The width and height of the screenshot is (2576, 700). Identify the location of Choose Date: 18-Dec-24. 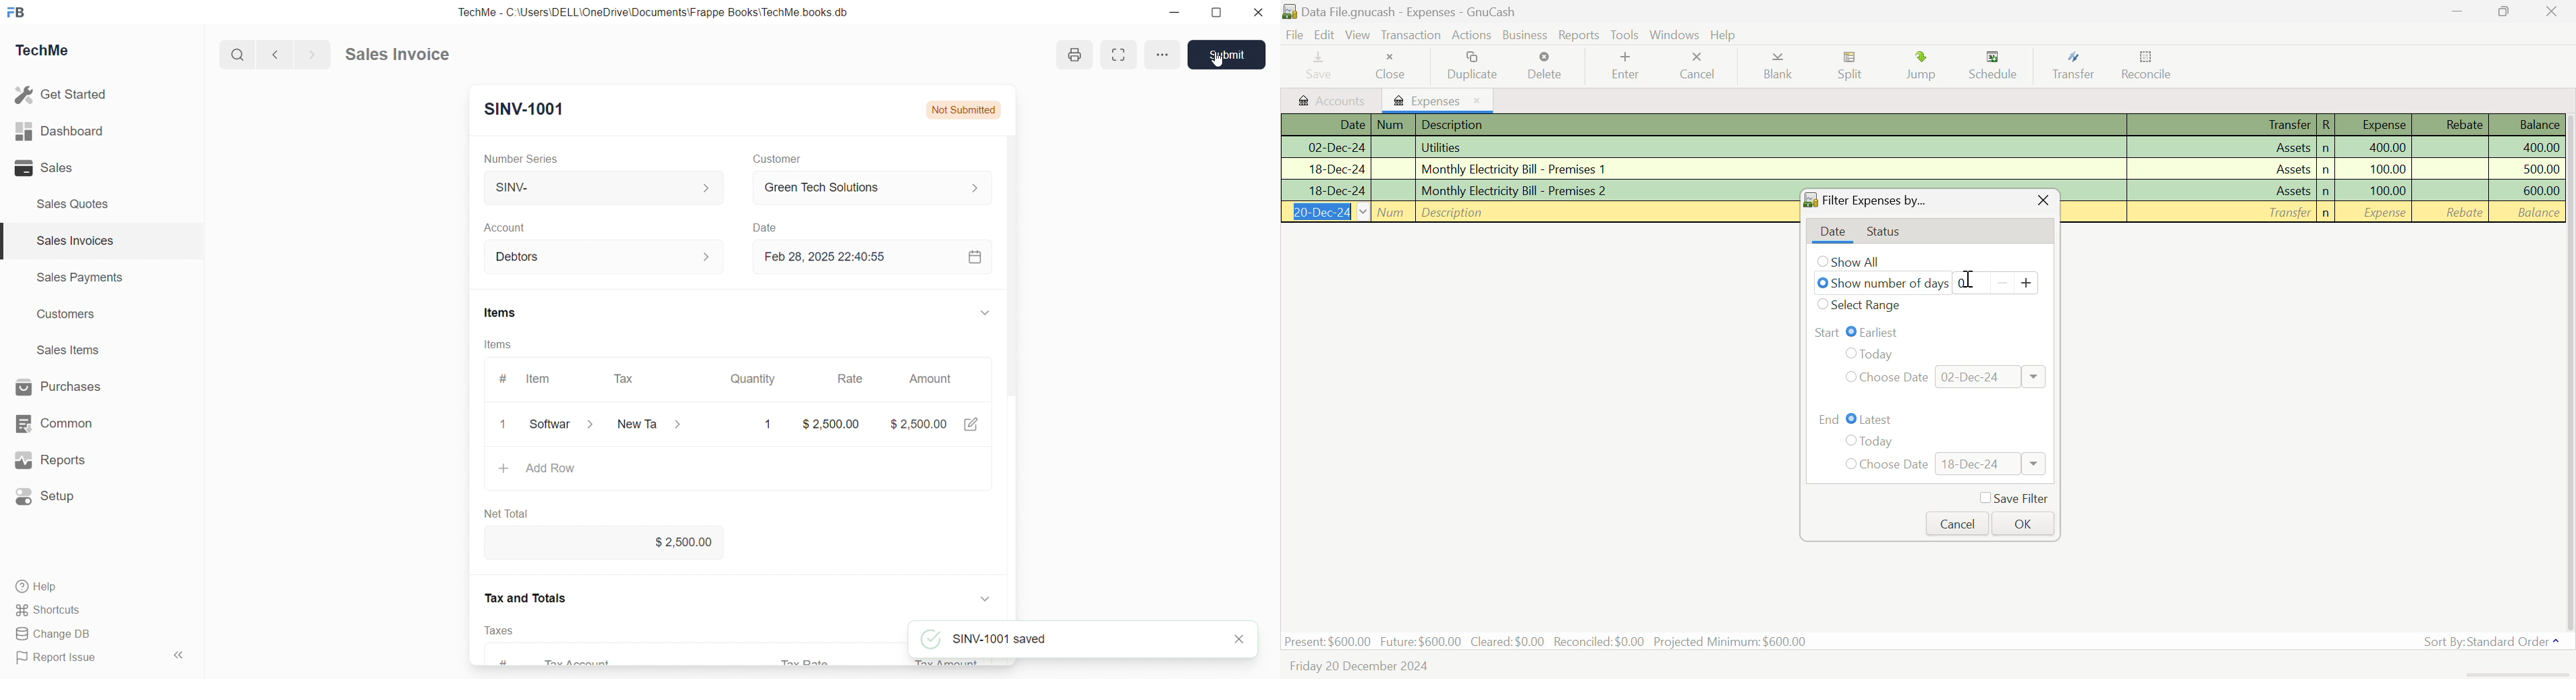
(1945, 464).